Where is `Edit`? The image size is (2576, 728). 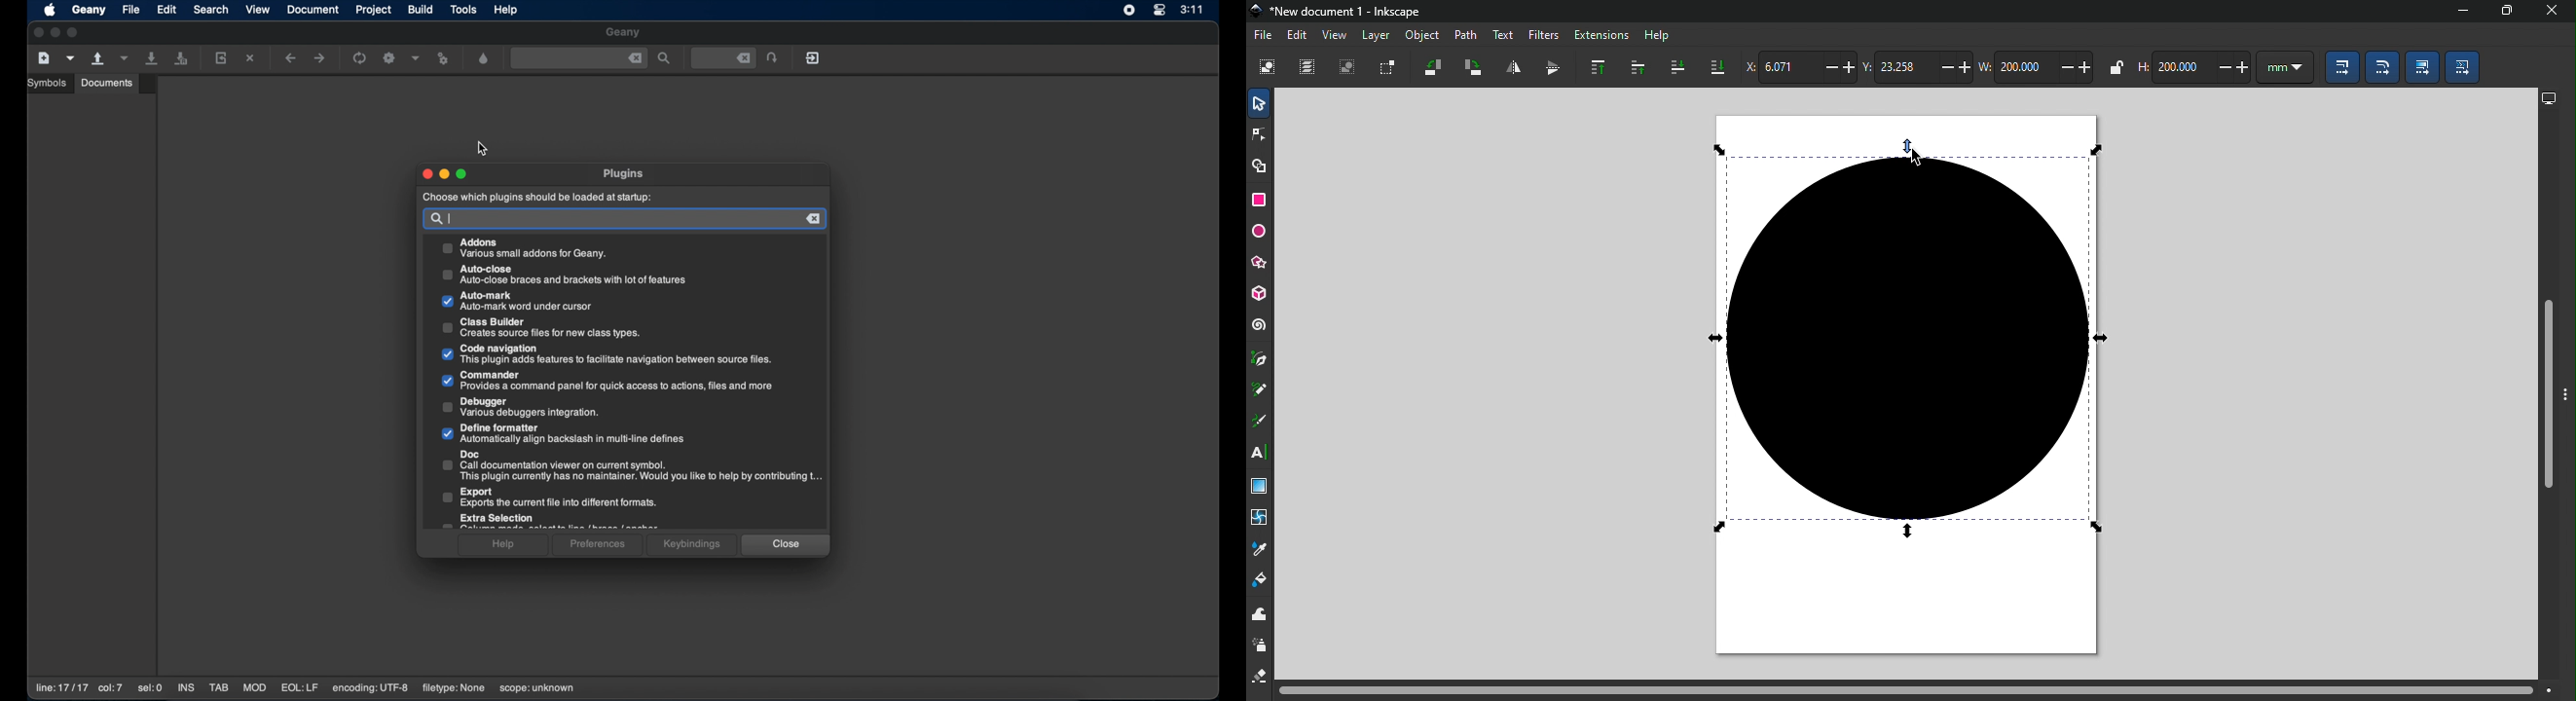 Edit is located at coordinates (1298, 34).